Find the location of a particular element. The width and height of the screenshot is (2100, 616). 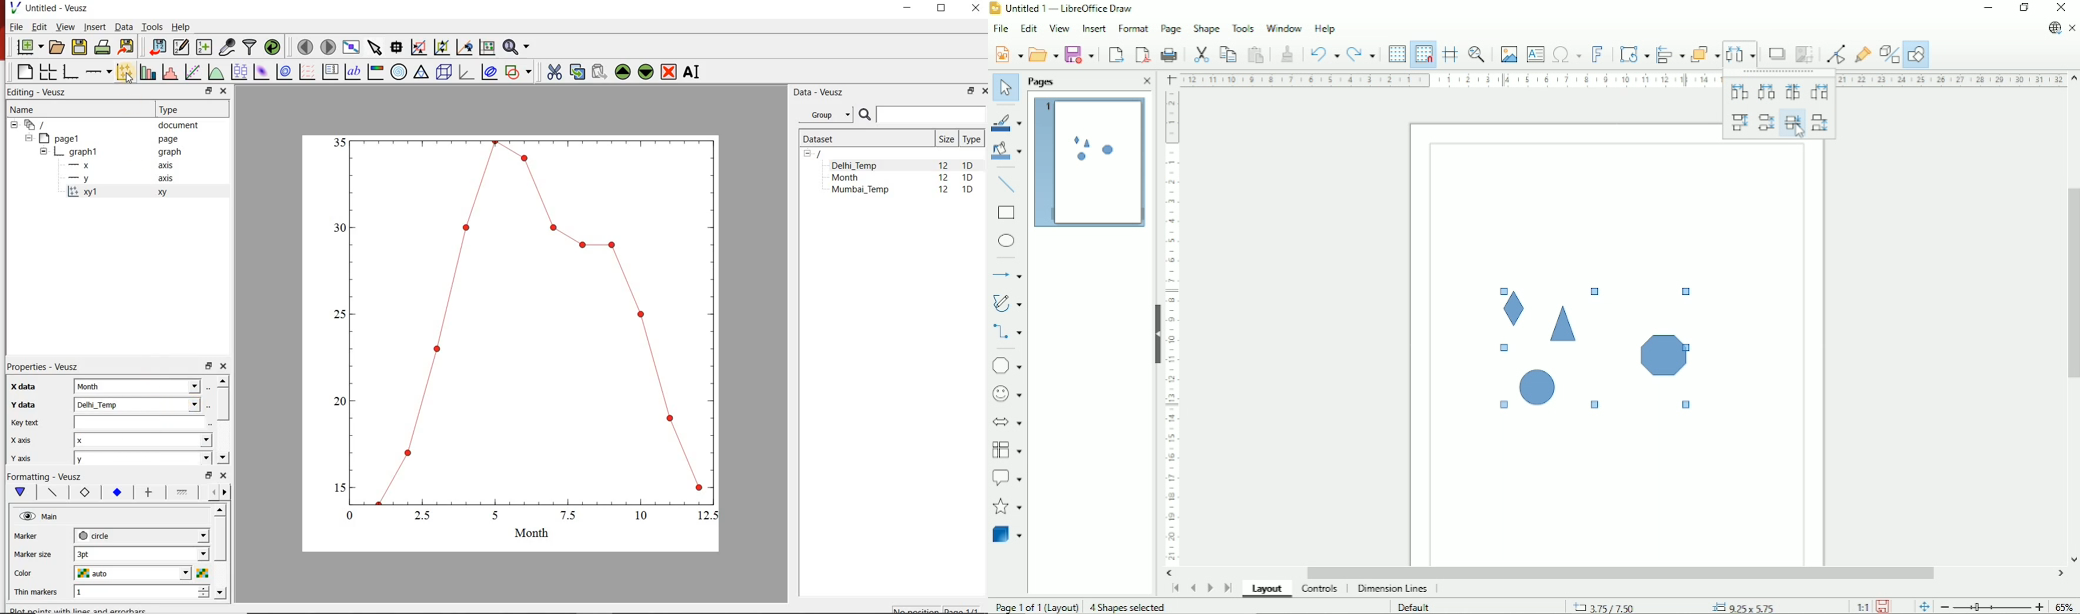

Zoom factor is located at coordinates (2066, 606).